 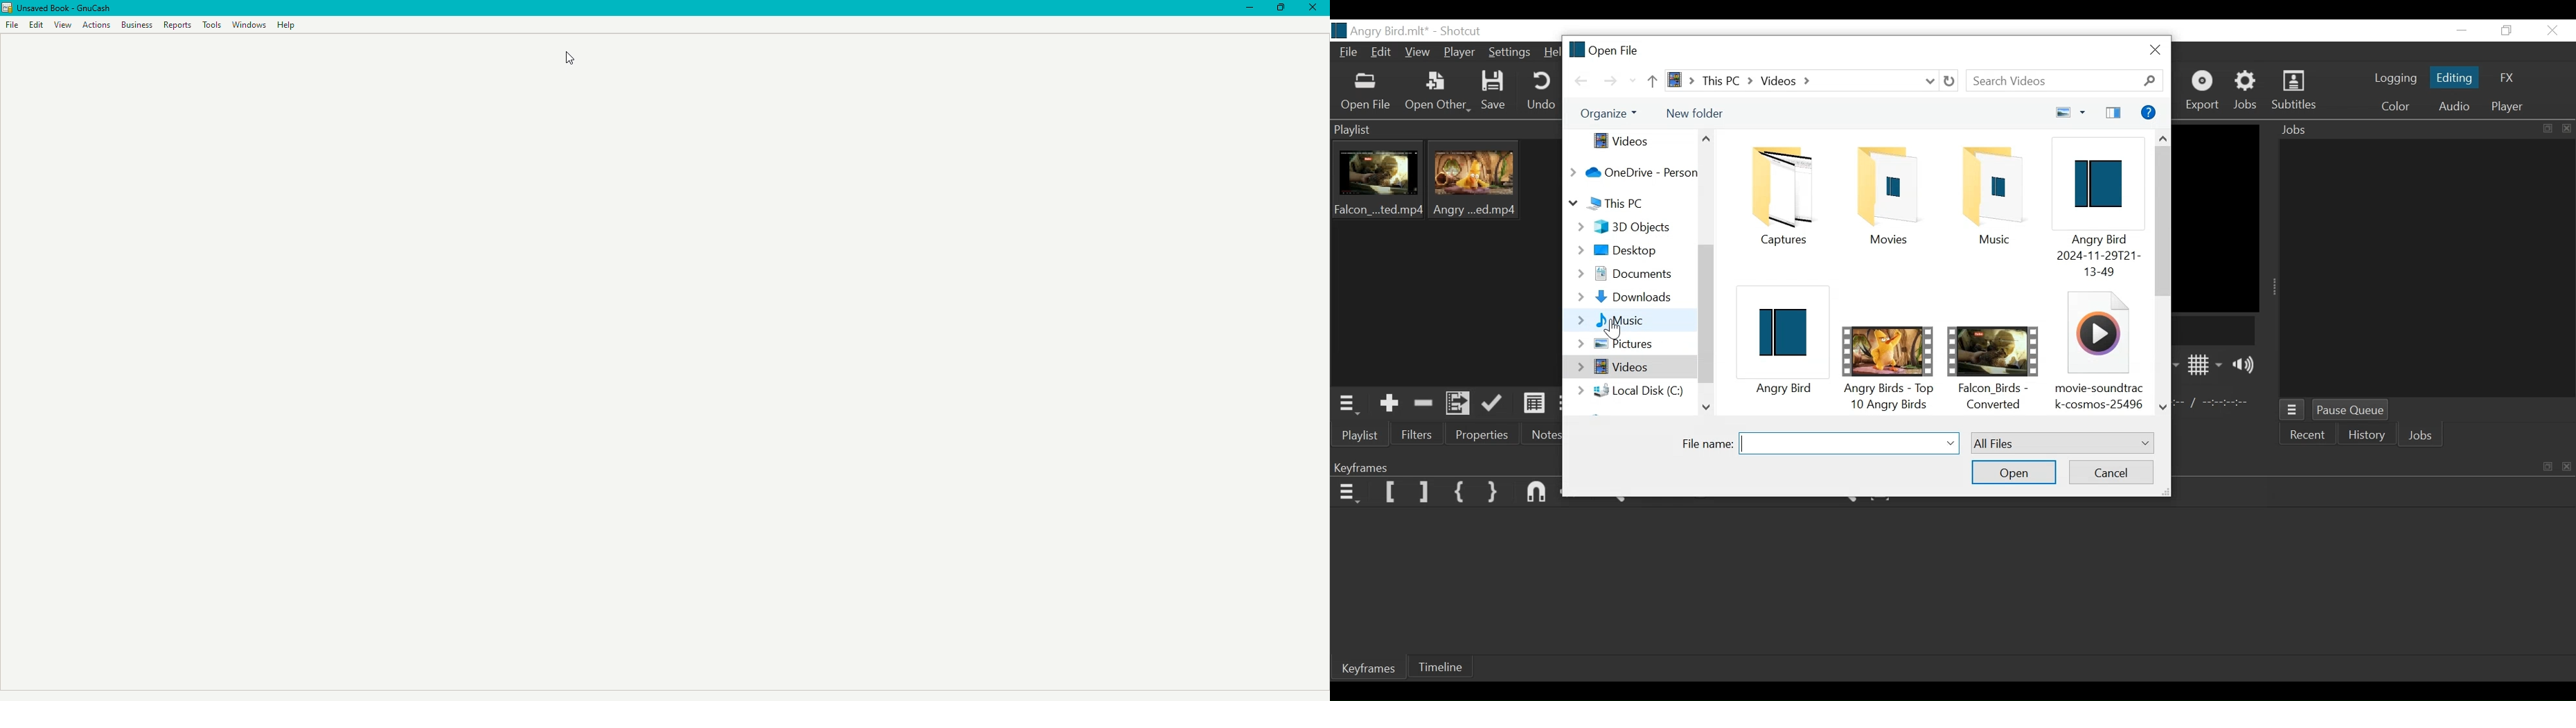 I want to click on Restore, so click(x=2509, y=31).